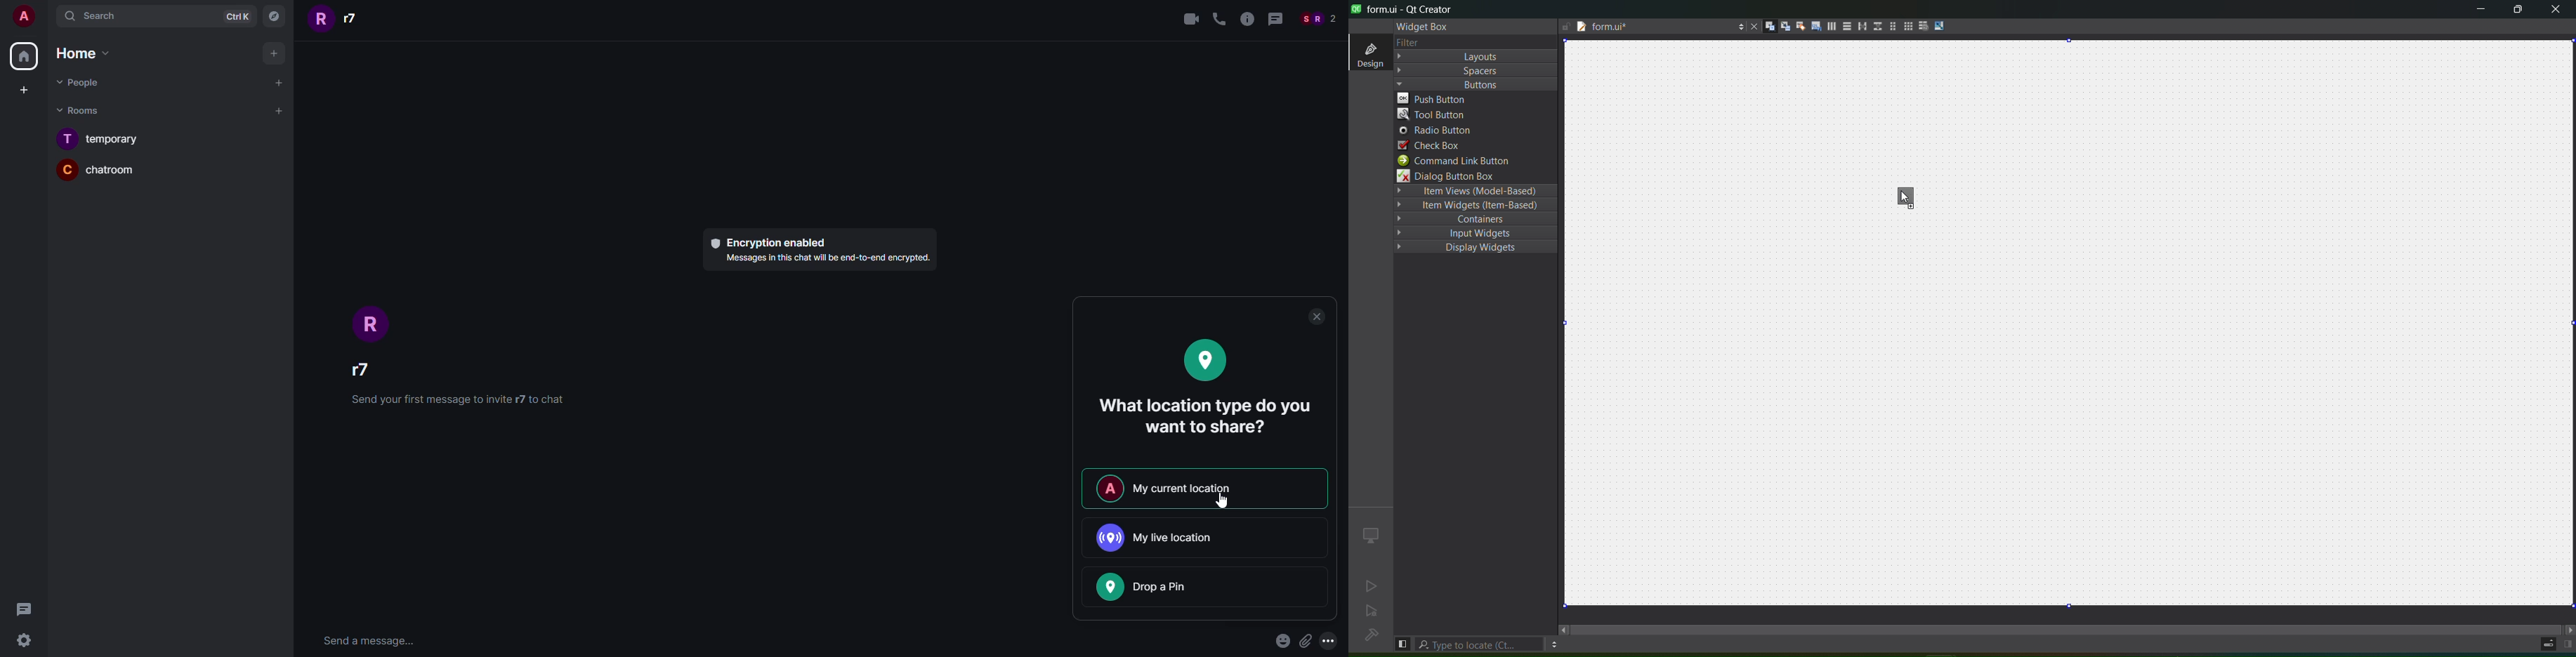 This screenshot has width=2576, height=672. I want to click on layout vertical splitter, so click(1876, 27).